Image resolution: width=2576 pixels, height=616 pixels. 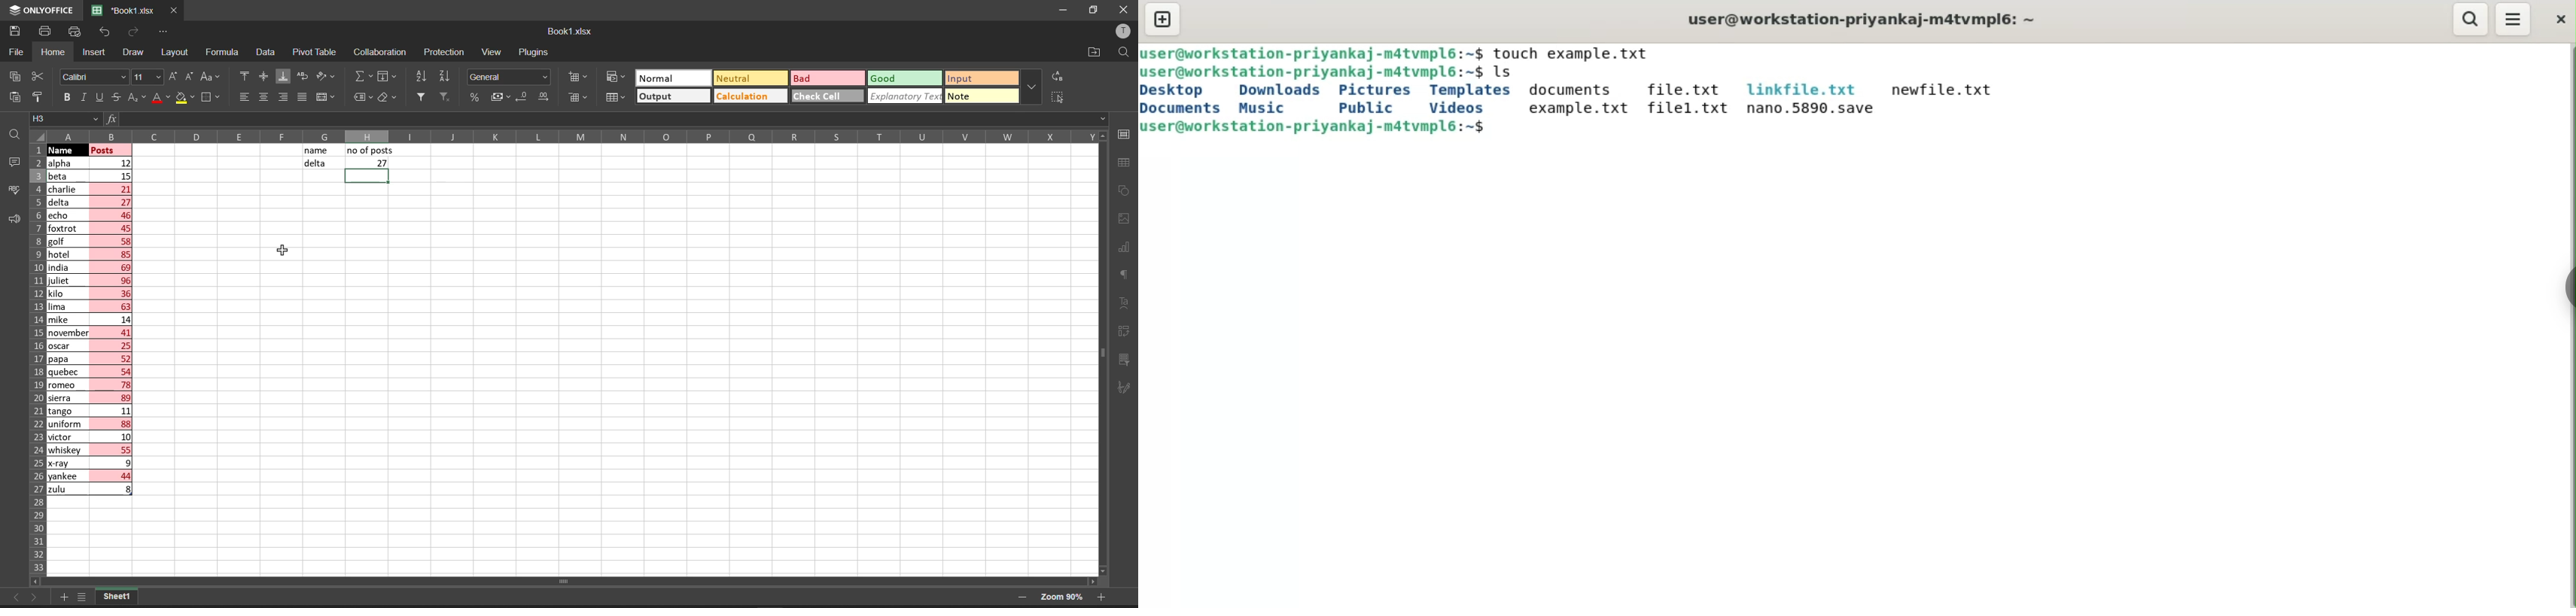 I want to click on fill, so click(x=389, y=77).